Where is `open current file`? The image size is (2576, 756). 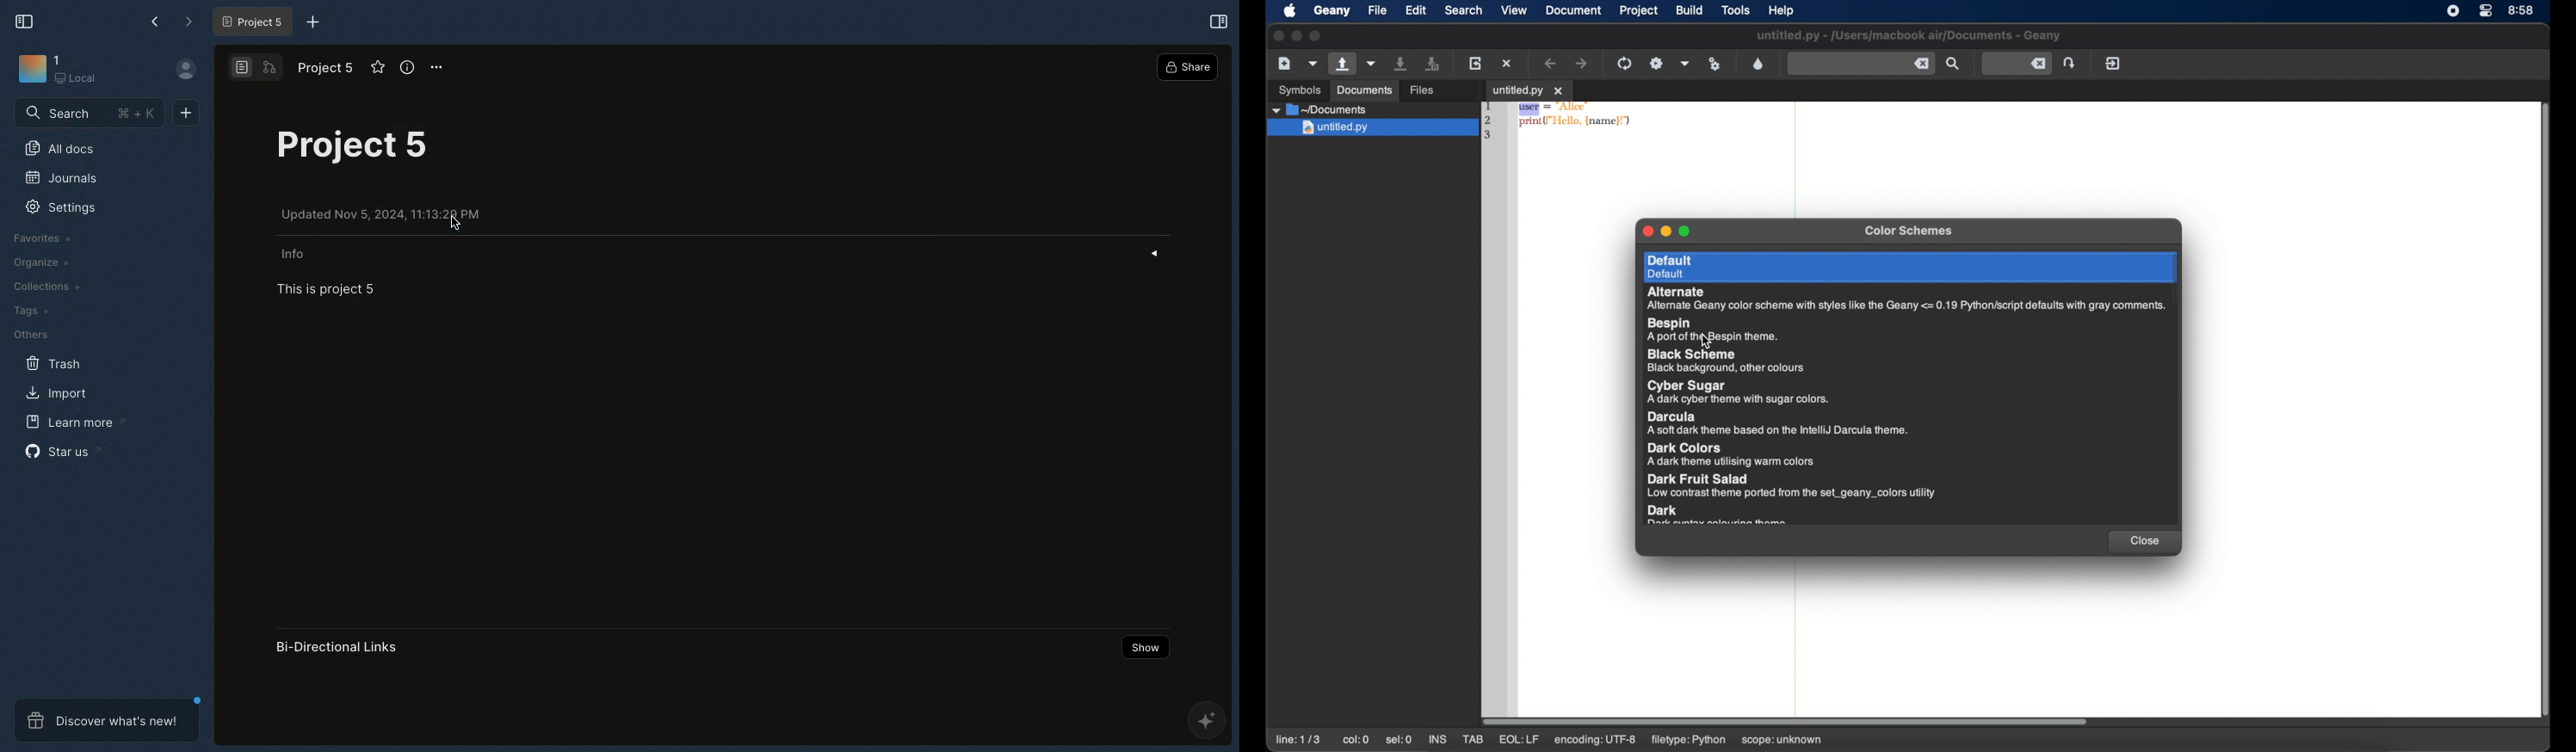
open current file is located at coordinates (1372, 63).